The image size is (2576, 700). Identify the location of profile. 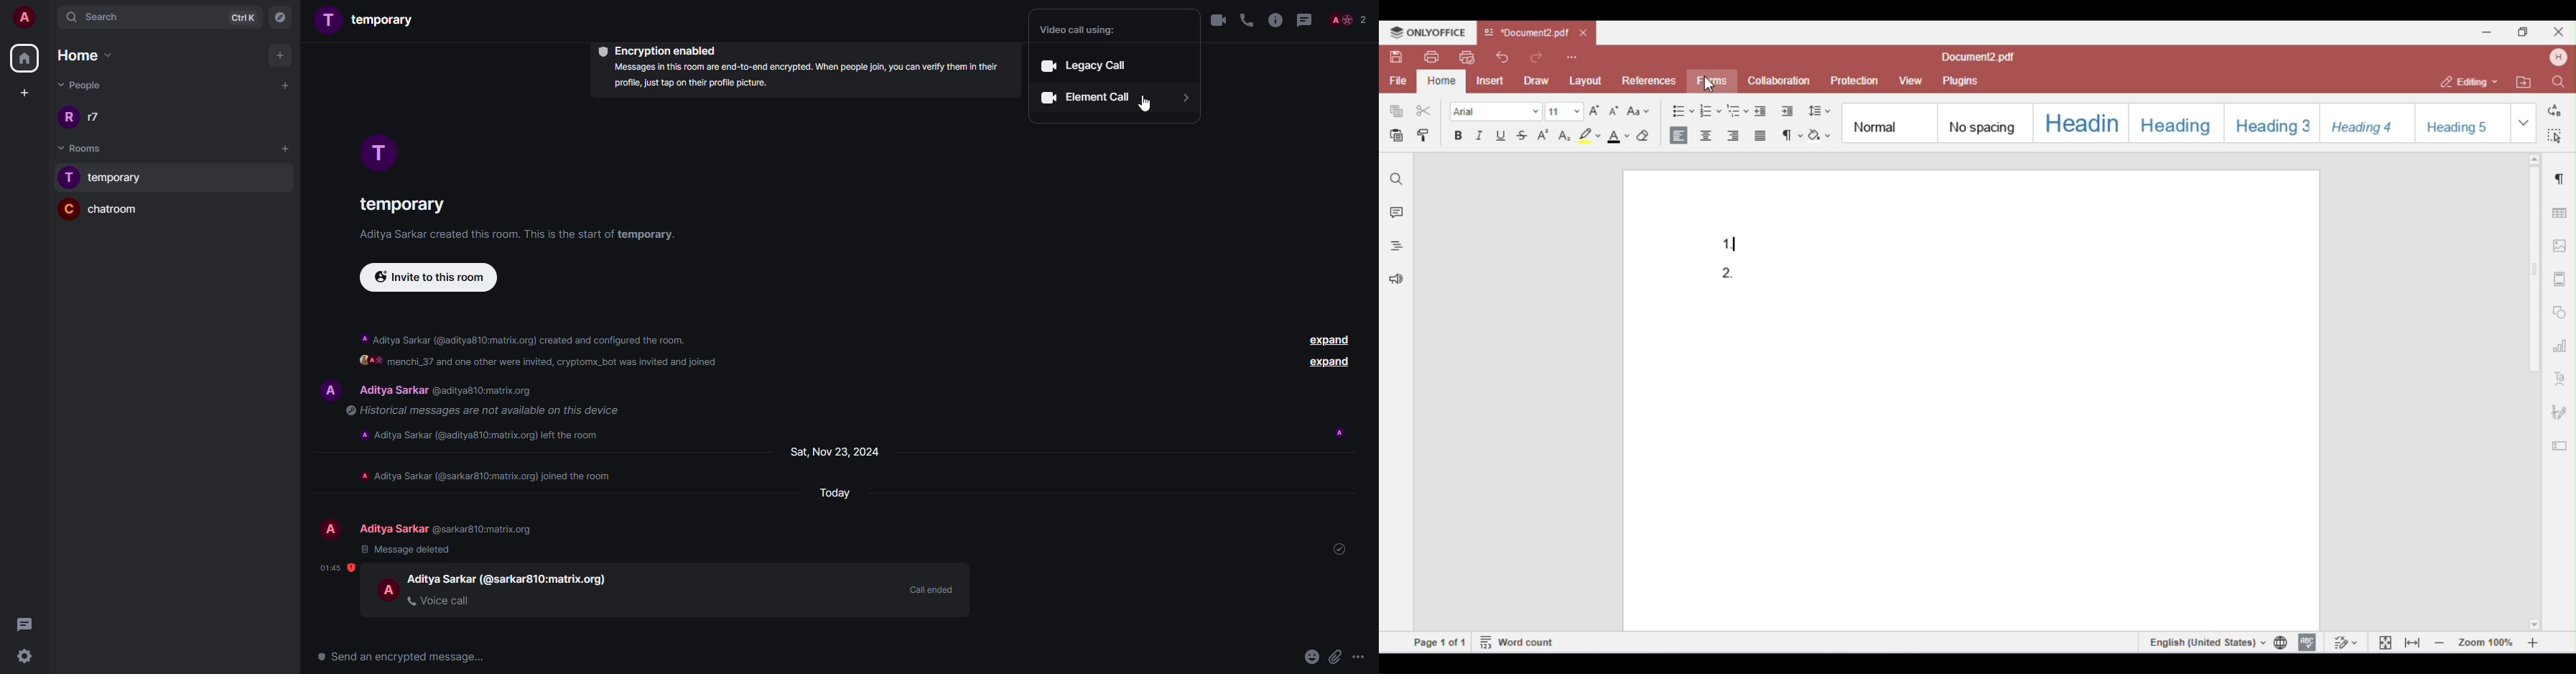
(330, 19).